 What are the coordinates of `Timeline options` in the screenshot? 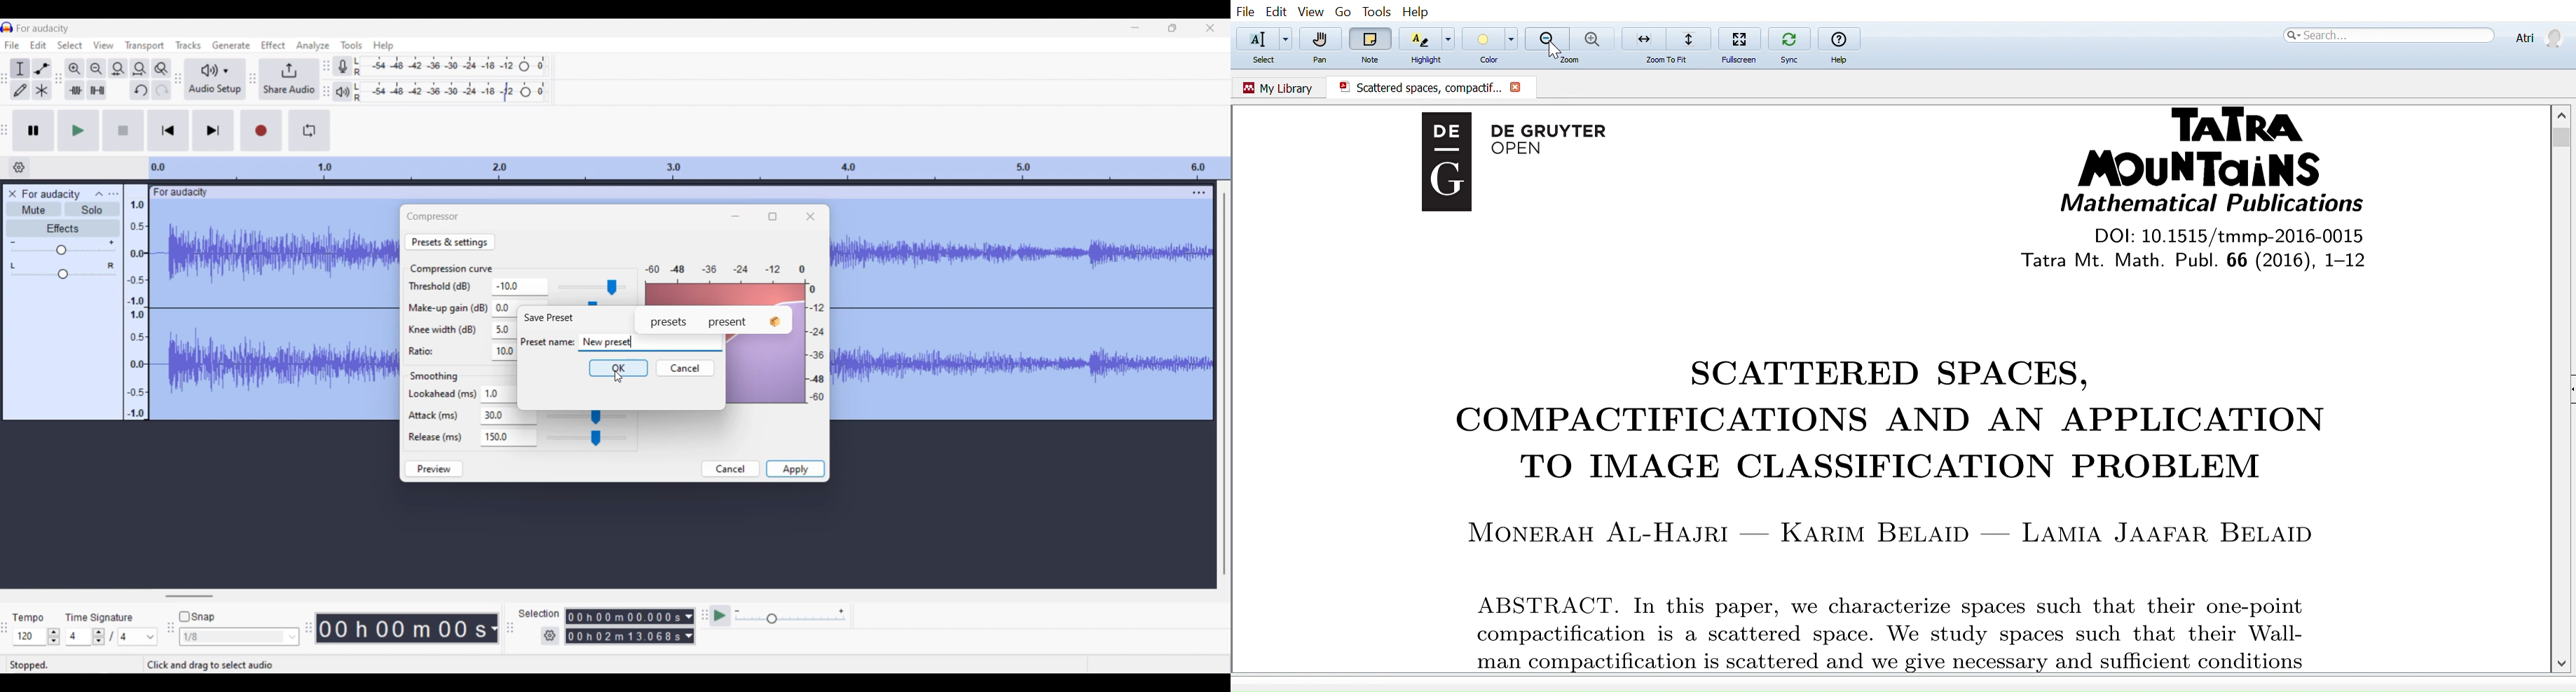 It's located at (19, 167).